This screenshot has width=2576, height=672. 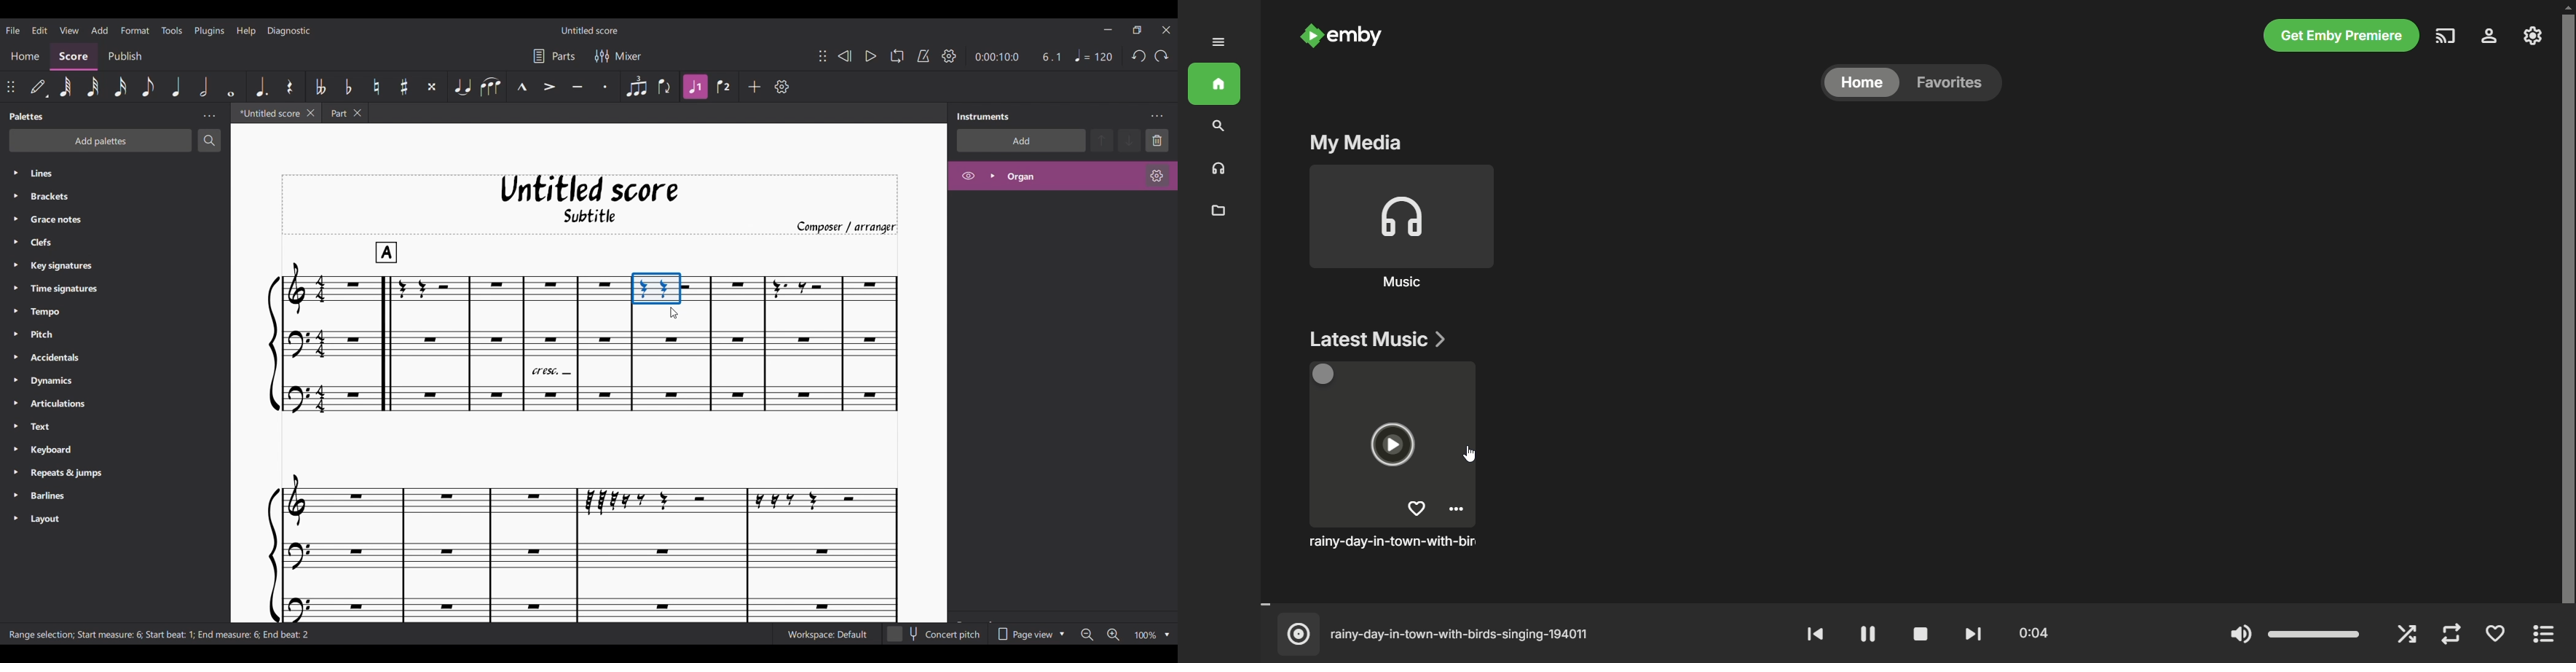 What do you see at coordinates (149, 88) in the screenshot?
I see `8th note` at bounding box center [149, 88].